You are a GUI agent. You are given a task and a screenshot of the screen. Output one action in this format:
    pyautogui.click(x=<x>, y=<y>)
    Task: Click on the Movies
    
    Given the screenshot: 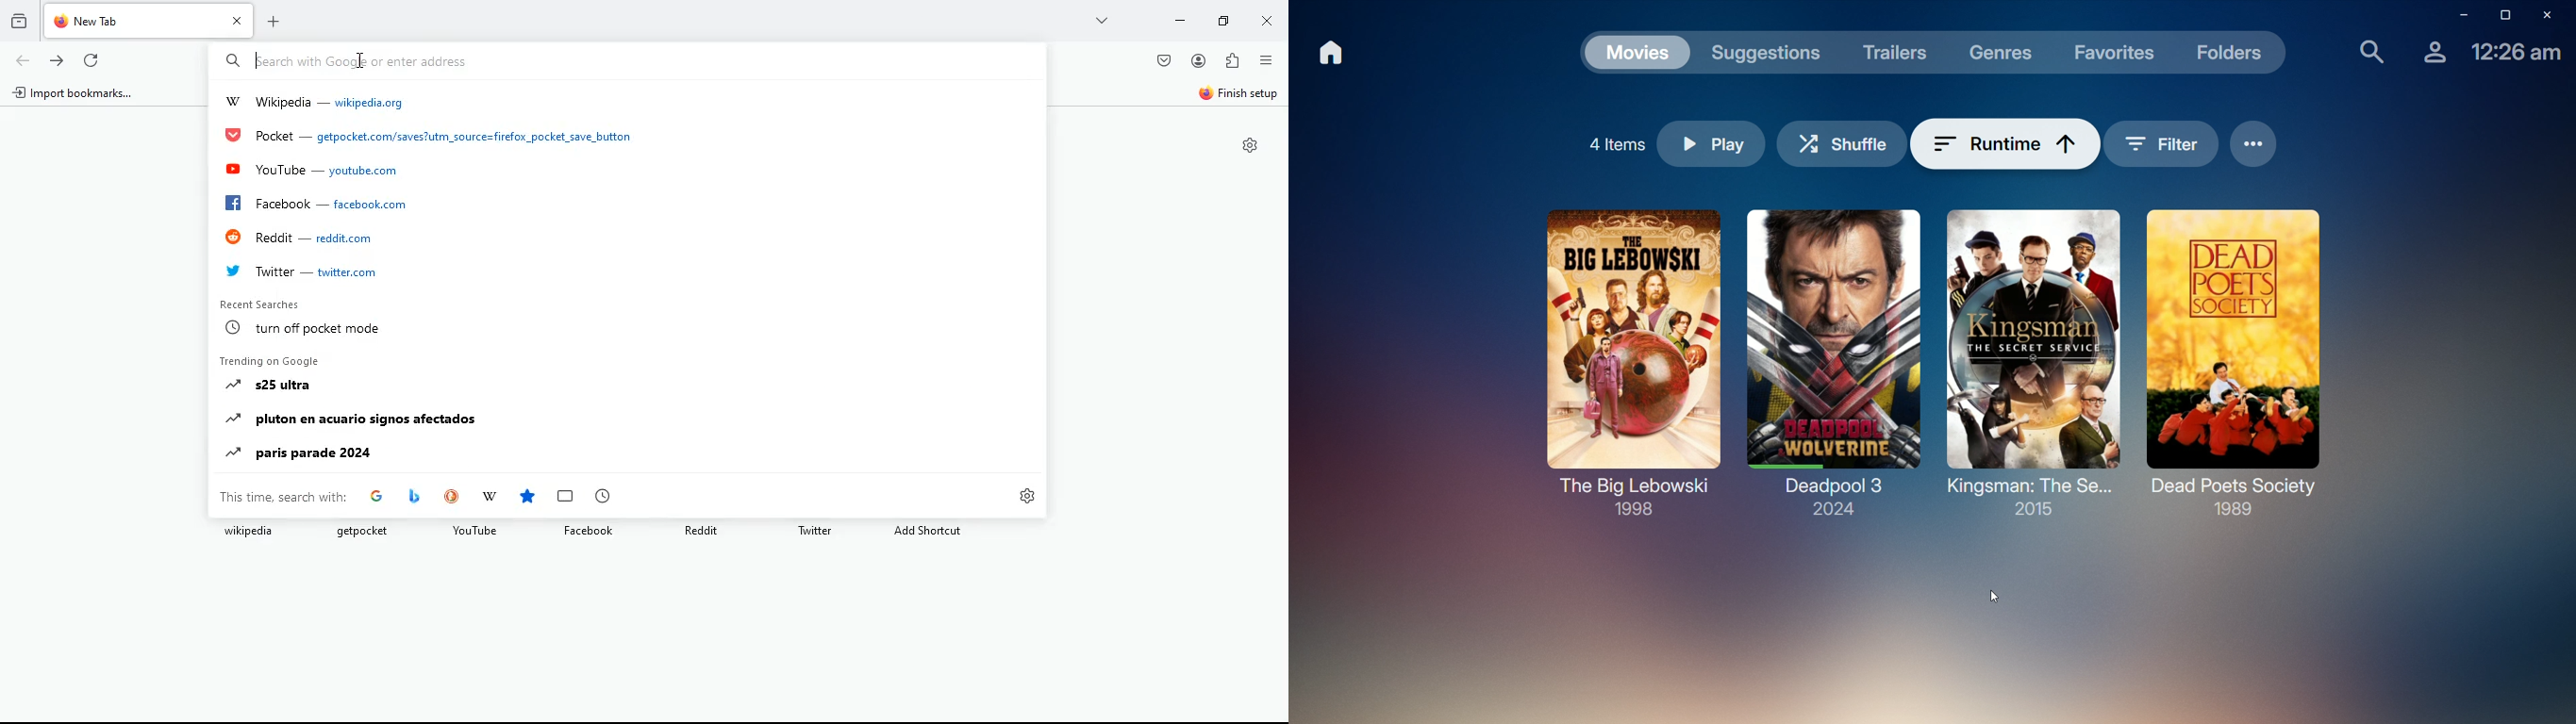 What is the action you would take?
    pyautogui.click(x=1637, y=50)
    